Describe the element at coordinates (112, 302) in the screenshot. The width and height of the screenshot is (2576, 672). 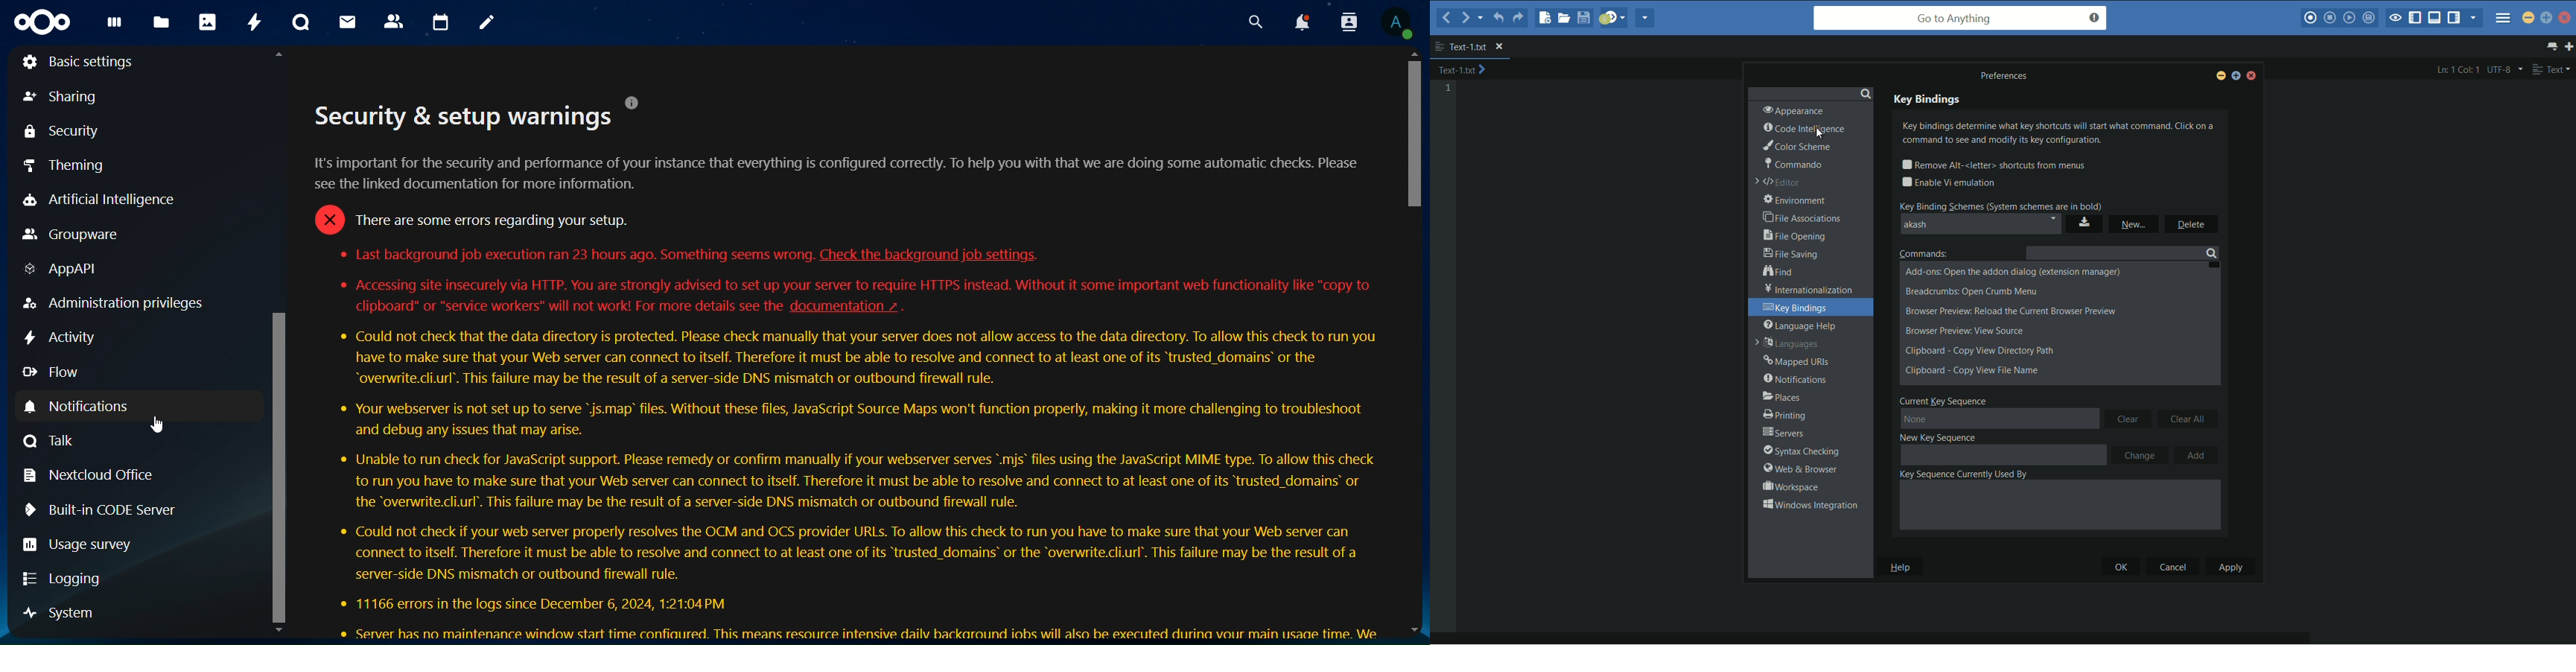
I see `administration privileges` at that location.